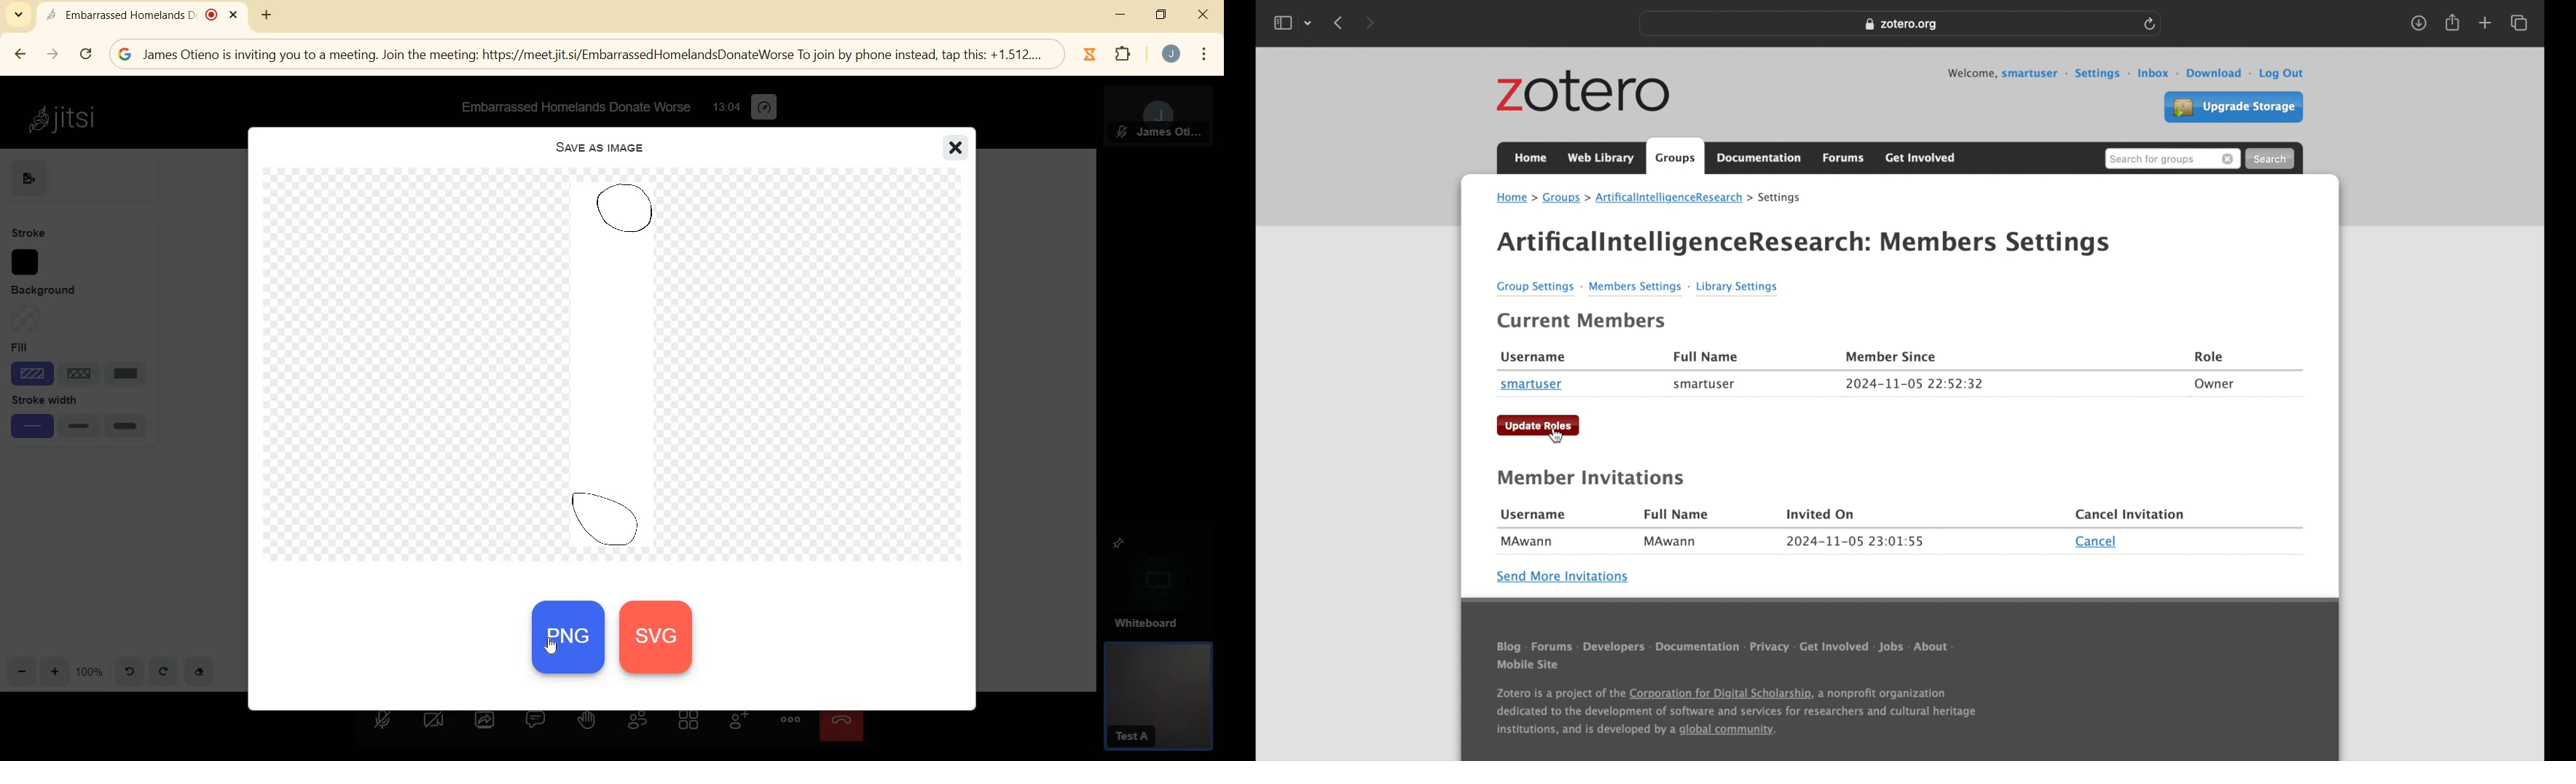 This screenshot has width=2576, height=784. I want to click on line, so click(81, 373).